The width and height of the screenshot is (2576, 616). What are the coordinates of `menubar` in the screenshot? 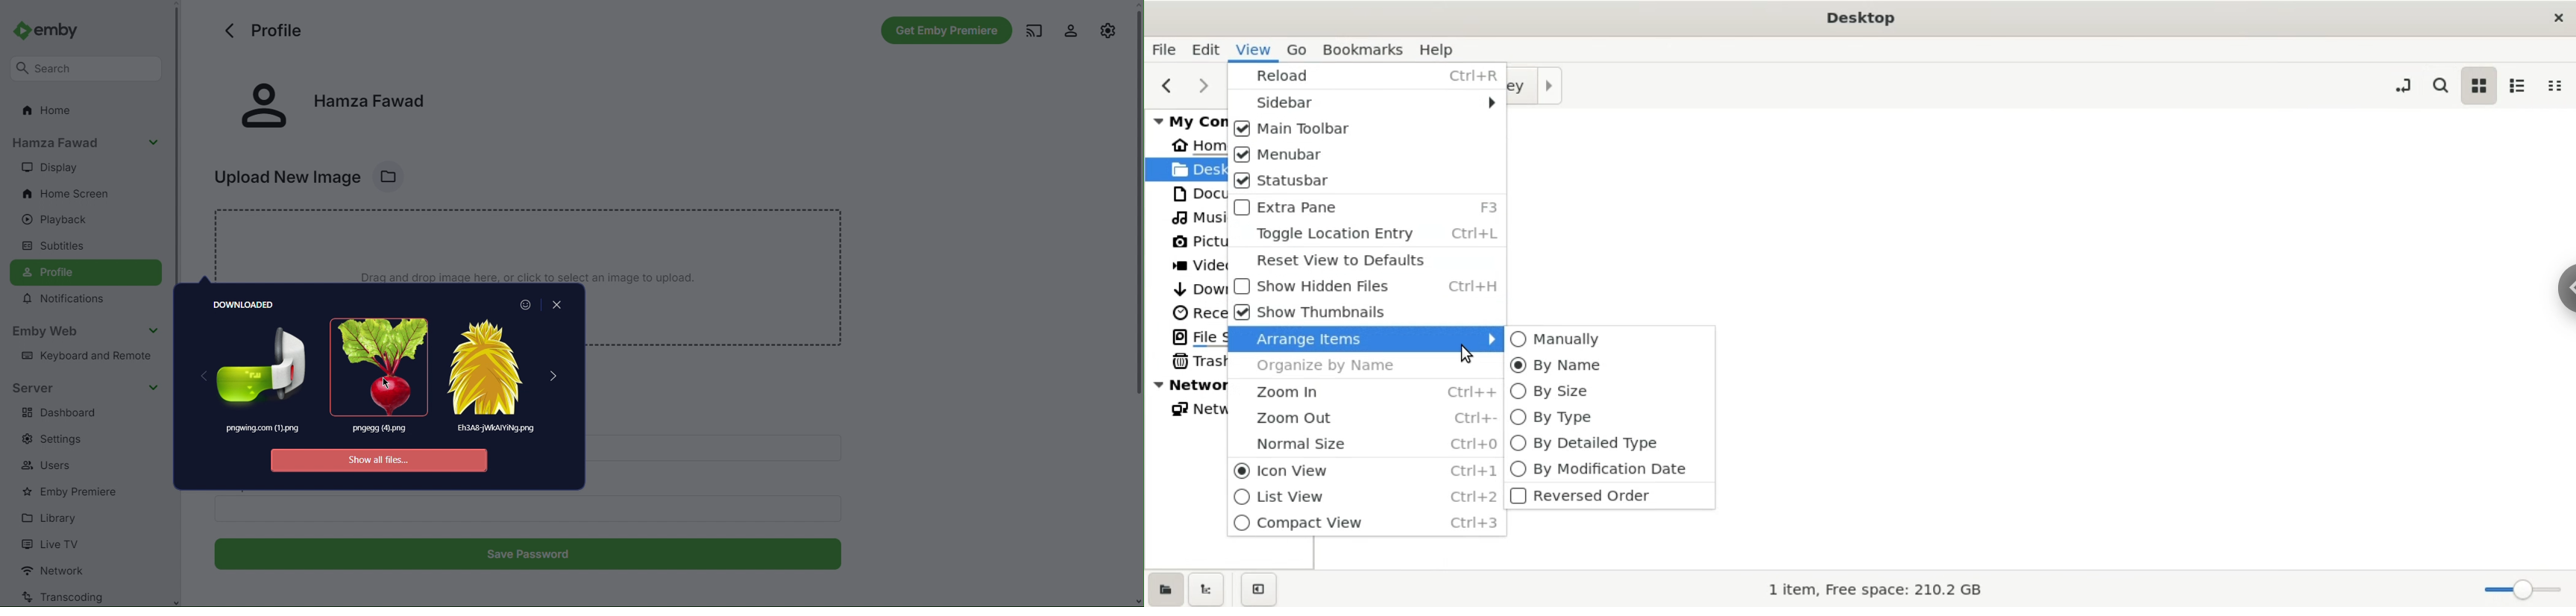 It's located at (1366, 156).